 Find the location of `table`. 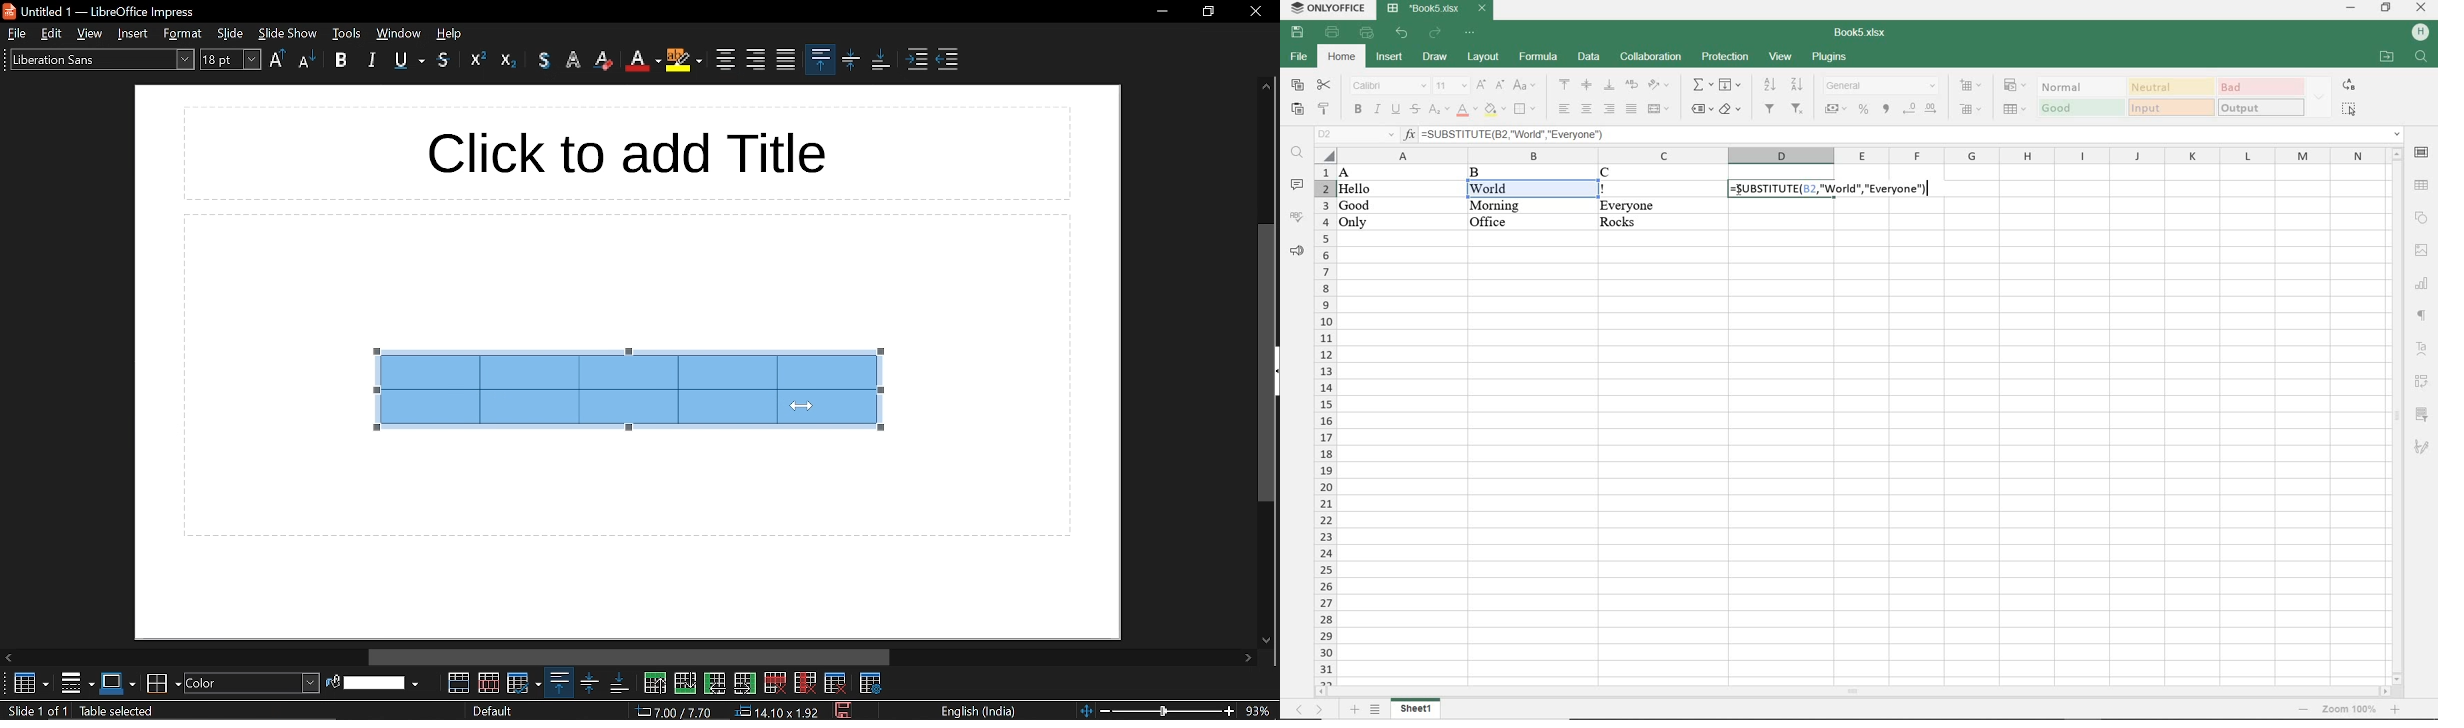

table is located at coordinates (26, 684).